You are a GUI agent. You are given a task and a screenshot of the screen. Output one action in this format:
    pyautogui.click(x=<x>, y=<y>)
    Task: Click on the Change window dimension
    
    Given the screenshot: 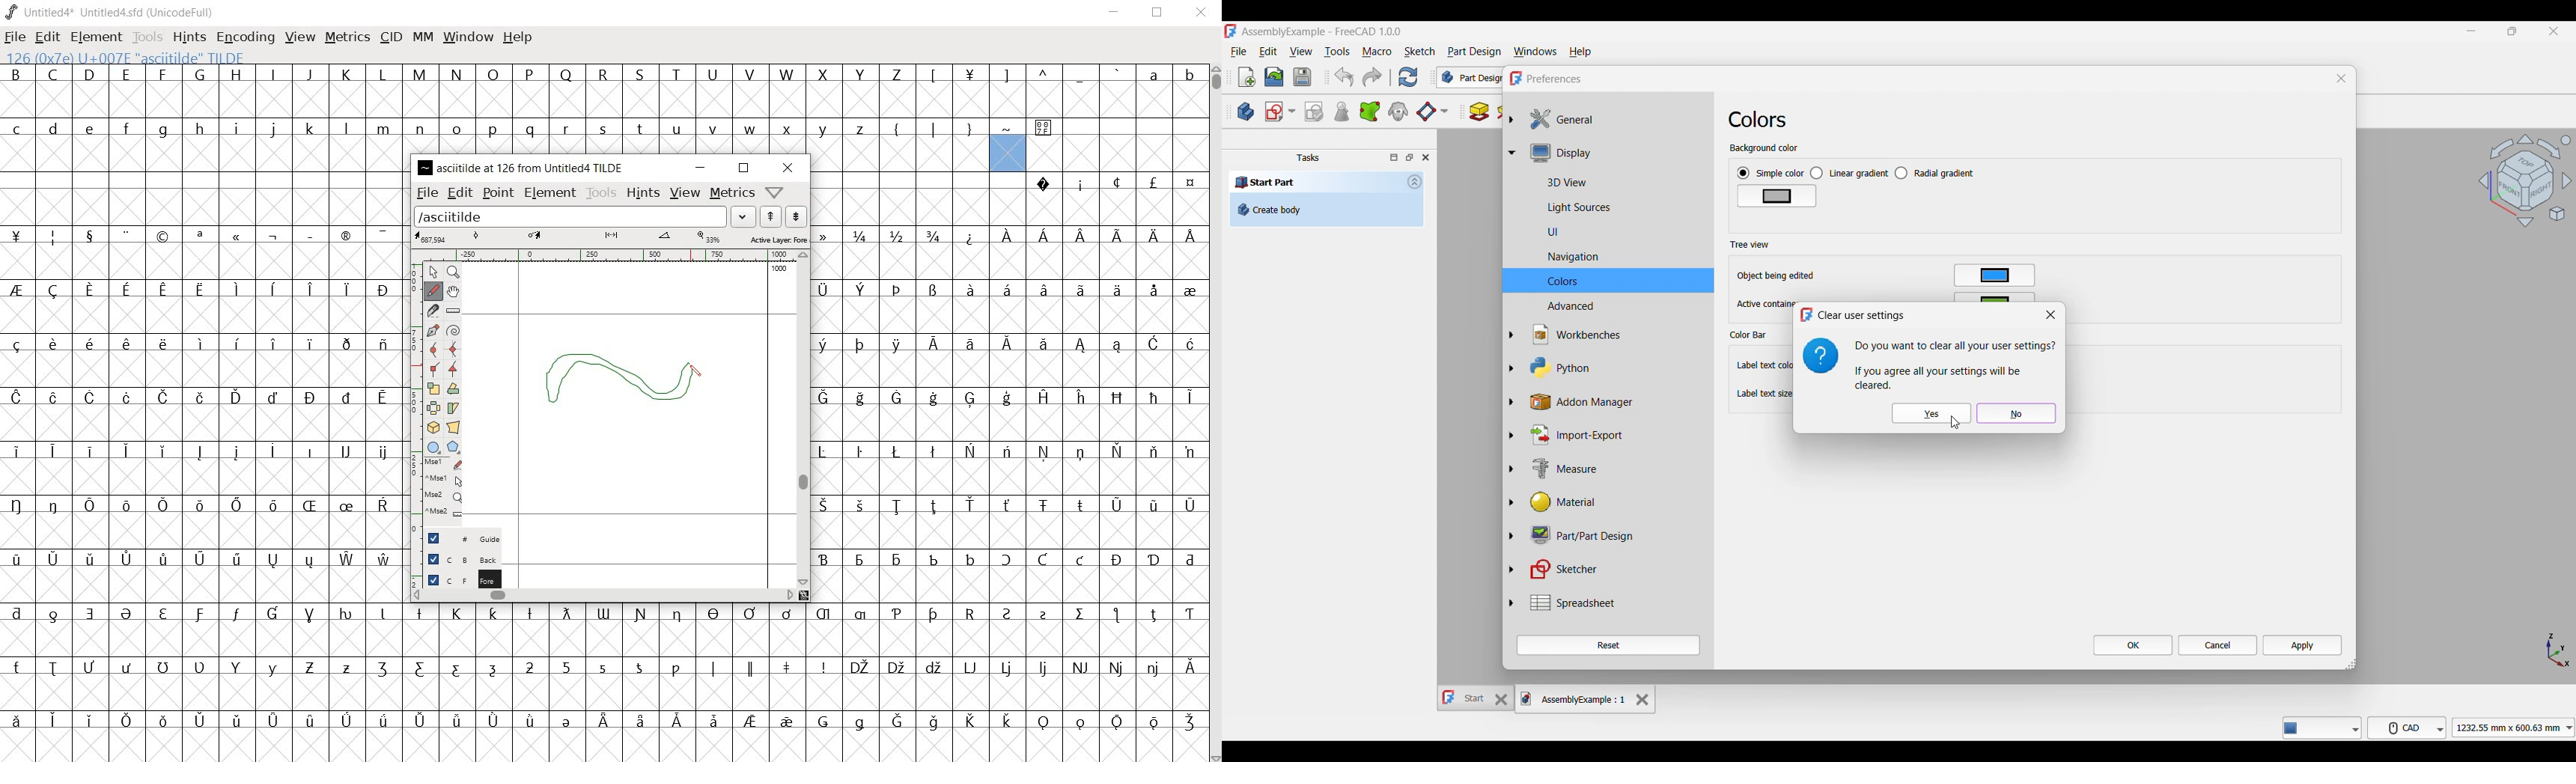 What is the action you would take?
    pyautogui.click(x=2351, y=665)
    